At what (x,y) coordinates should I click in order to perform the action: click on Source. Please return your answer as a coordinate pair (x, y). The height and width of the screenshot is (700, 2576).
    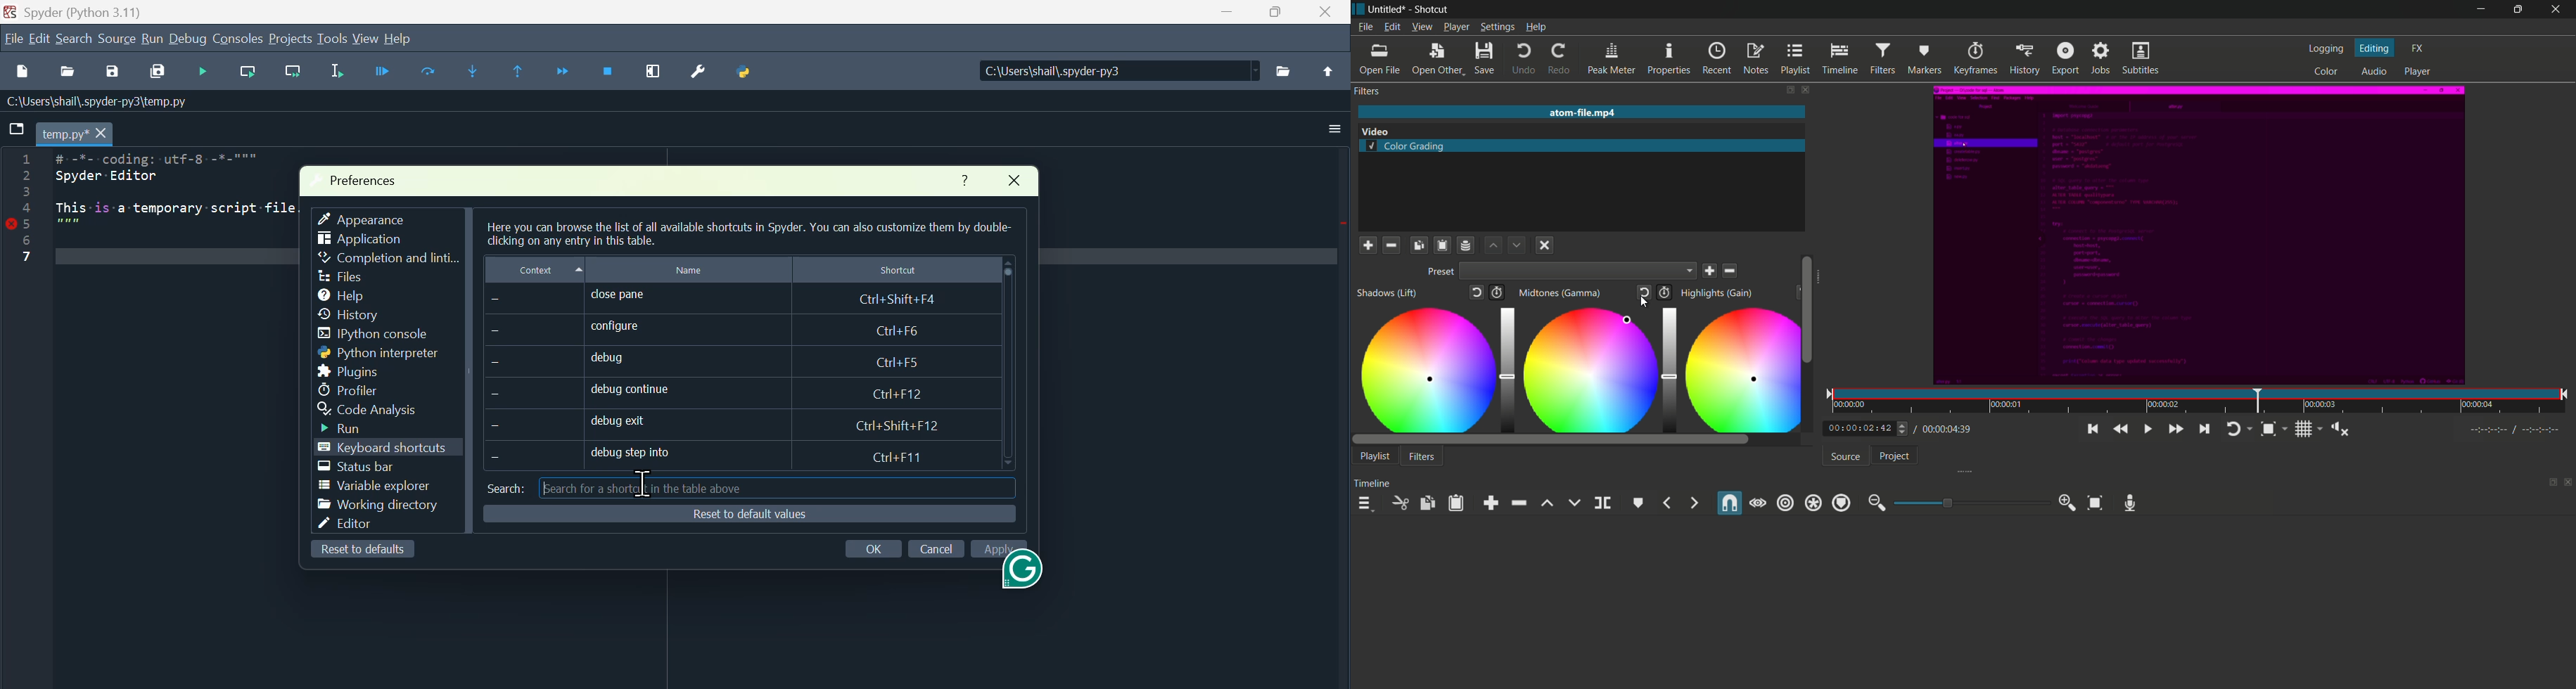
    Looking at the image, I should click on (118, 42).